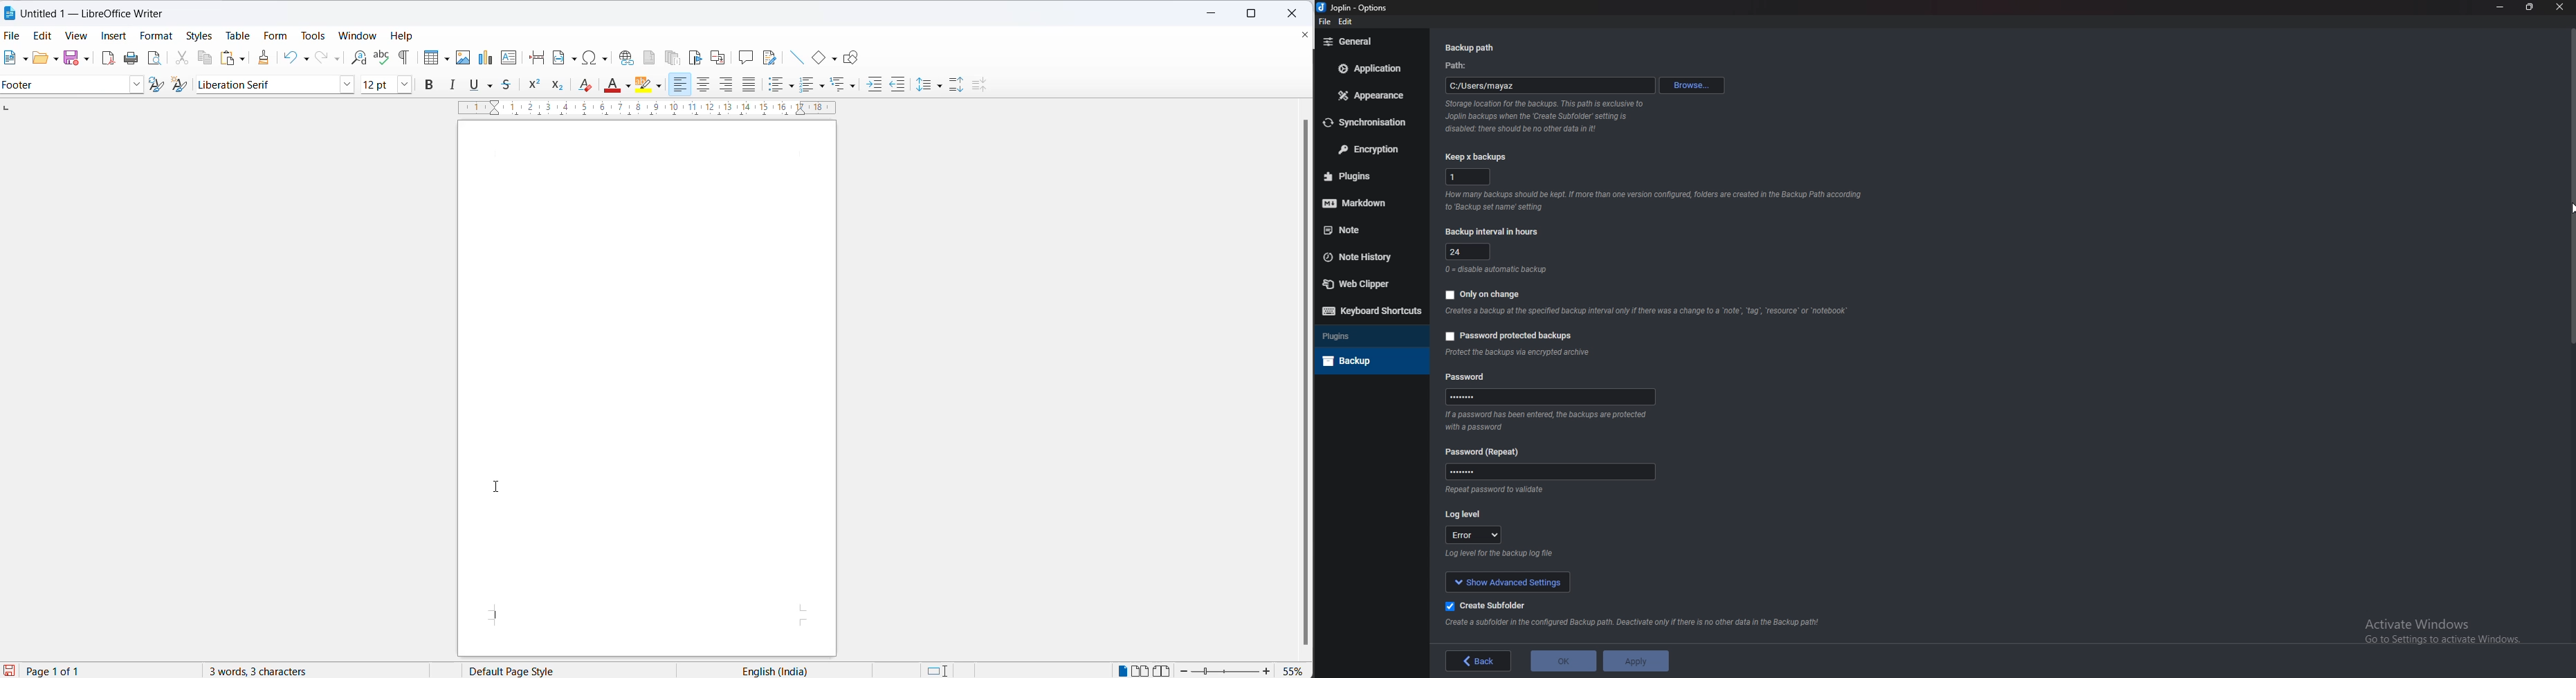 This screenshot has height=700, width=2576. What do you see at coordinates (1370, 201) in the screenshot?
I see `Markdown` at bounding box center [1370, 201].